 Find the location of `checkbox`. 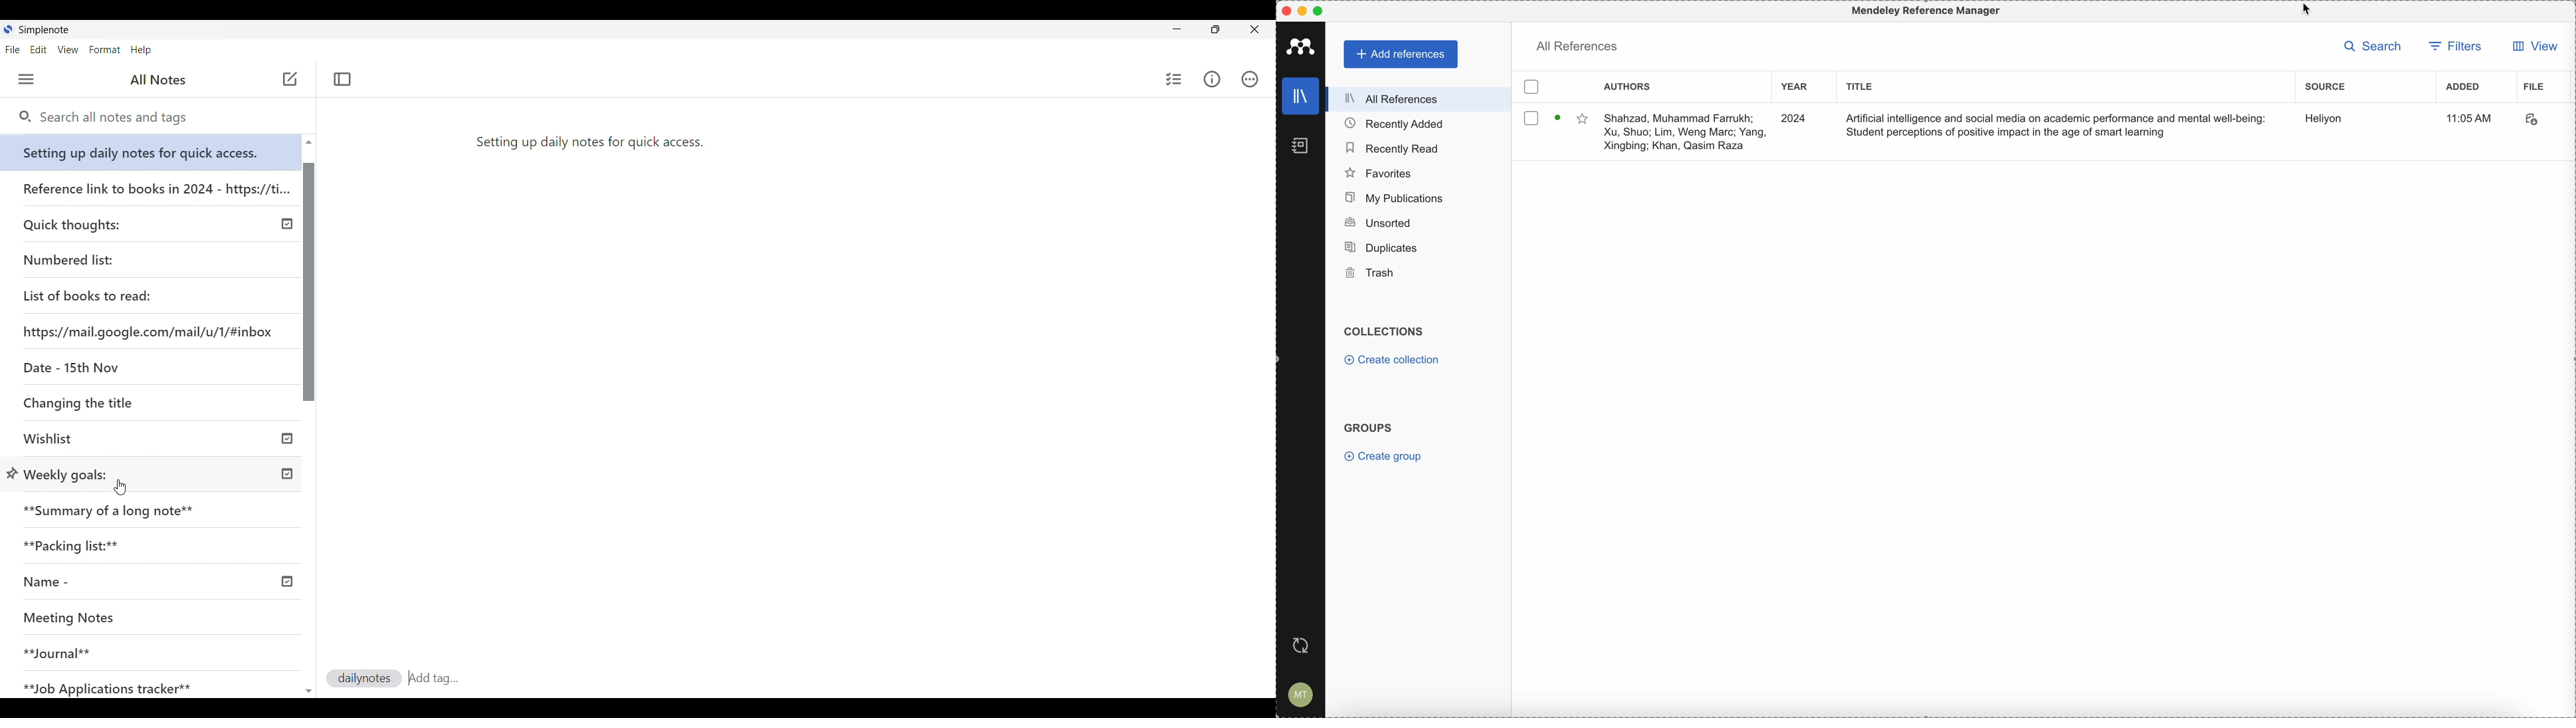

checkbox is located at coordinates (1534, 87).